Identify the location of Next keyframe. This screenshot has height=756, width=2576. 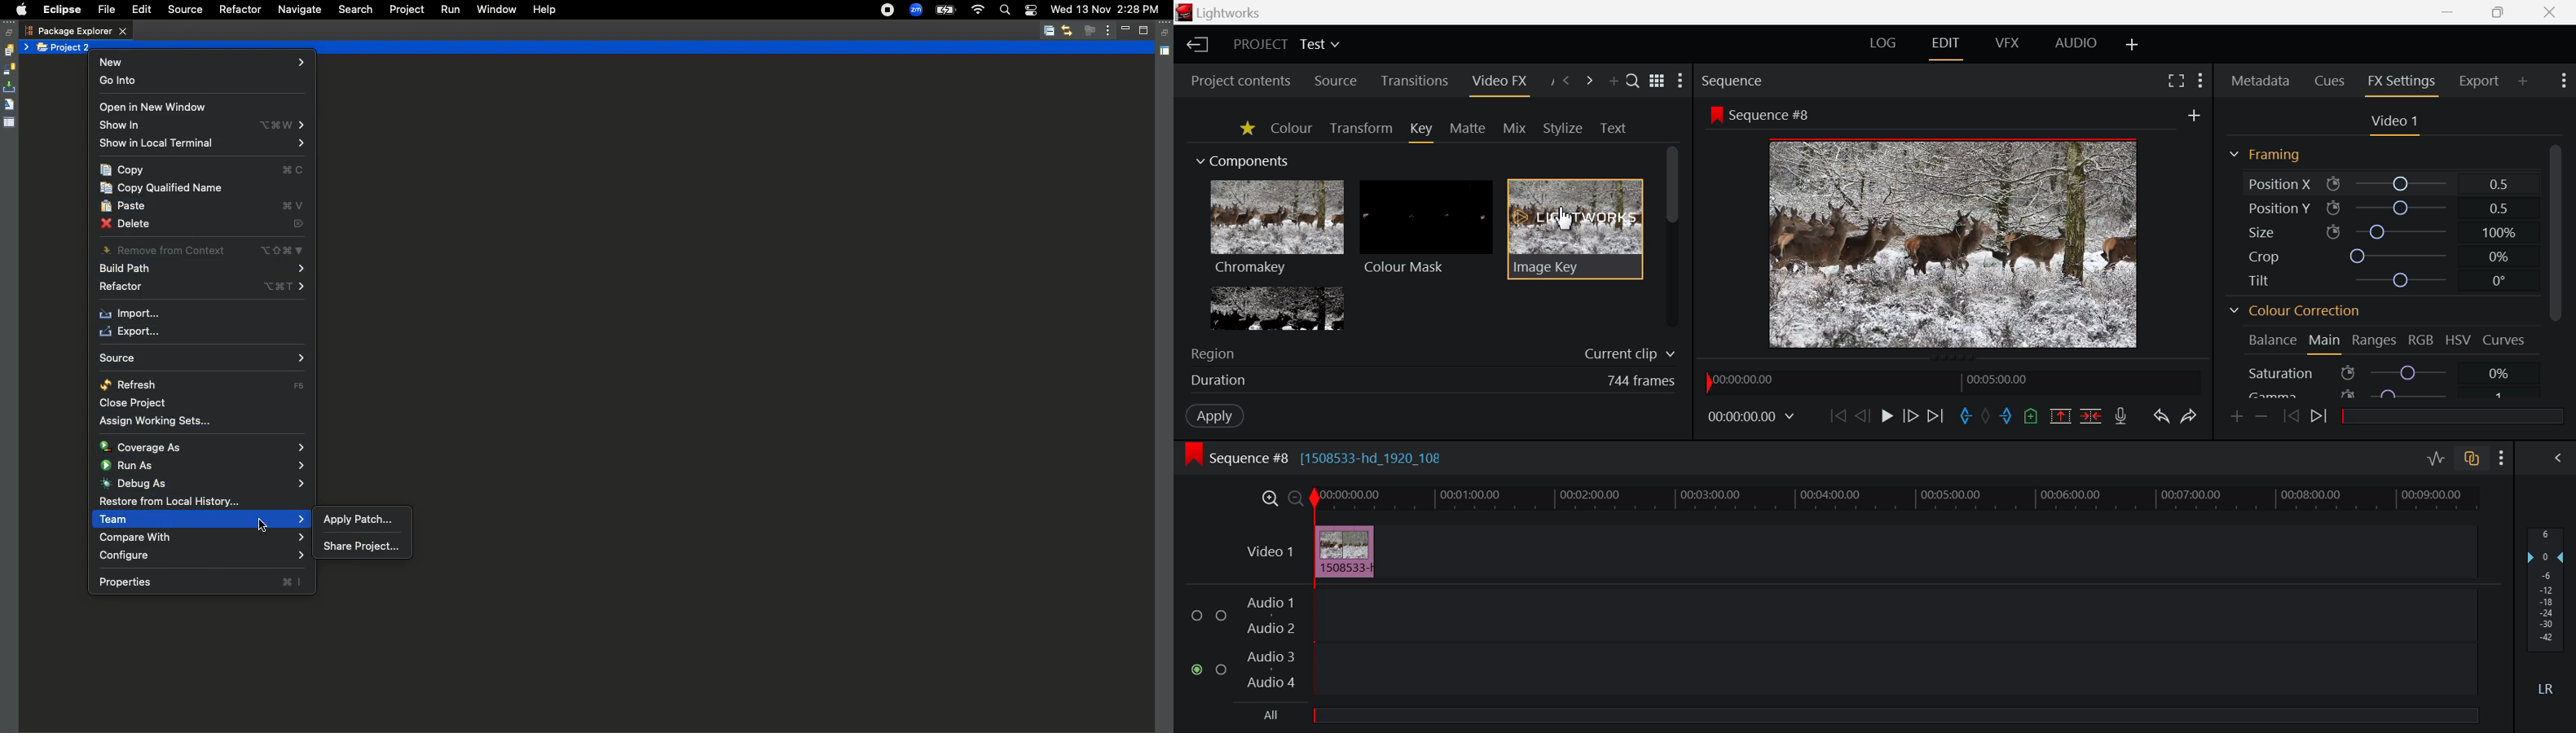
(2319, 419).